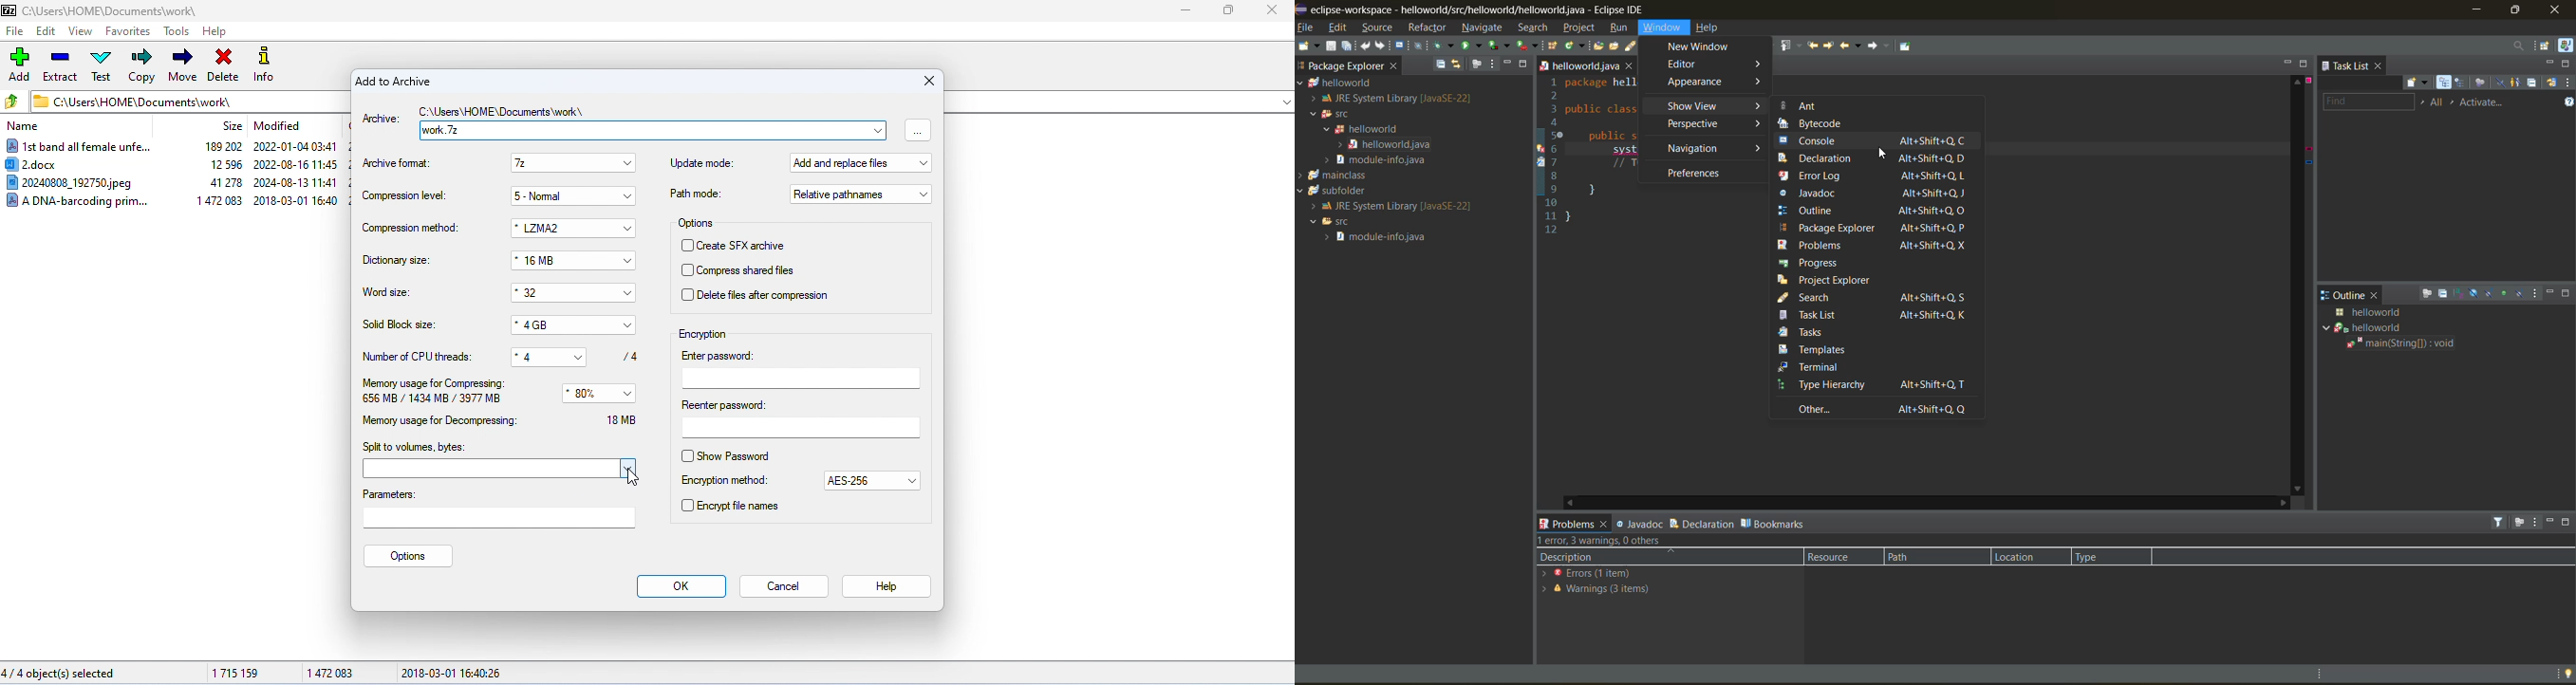  Describe the element at coordinates (178, 30) in the screenshot. I see `tools` at that location.